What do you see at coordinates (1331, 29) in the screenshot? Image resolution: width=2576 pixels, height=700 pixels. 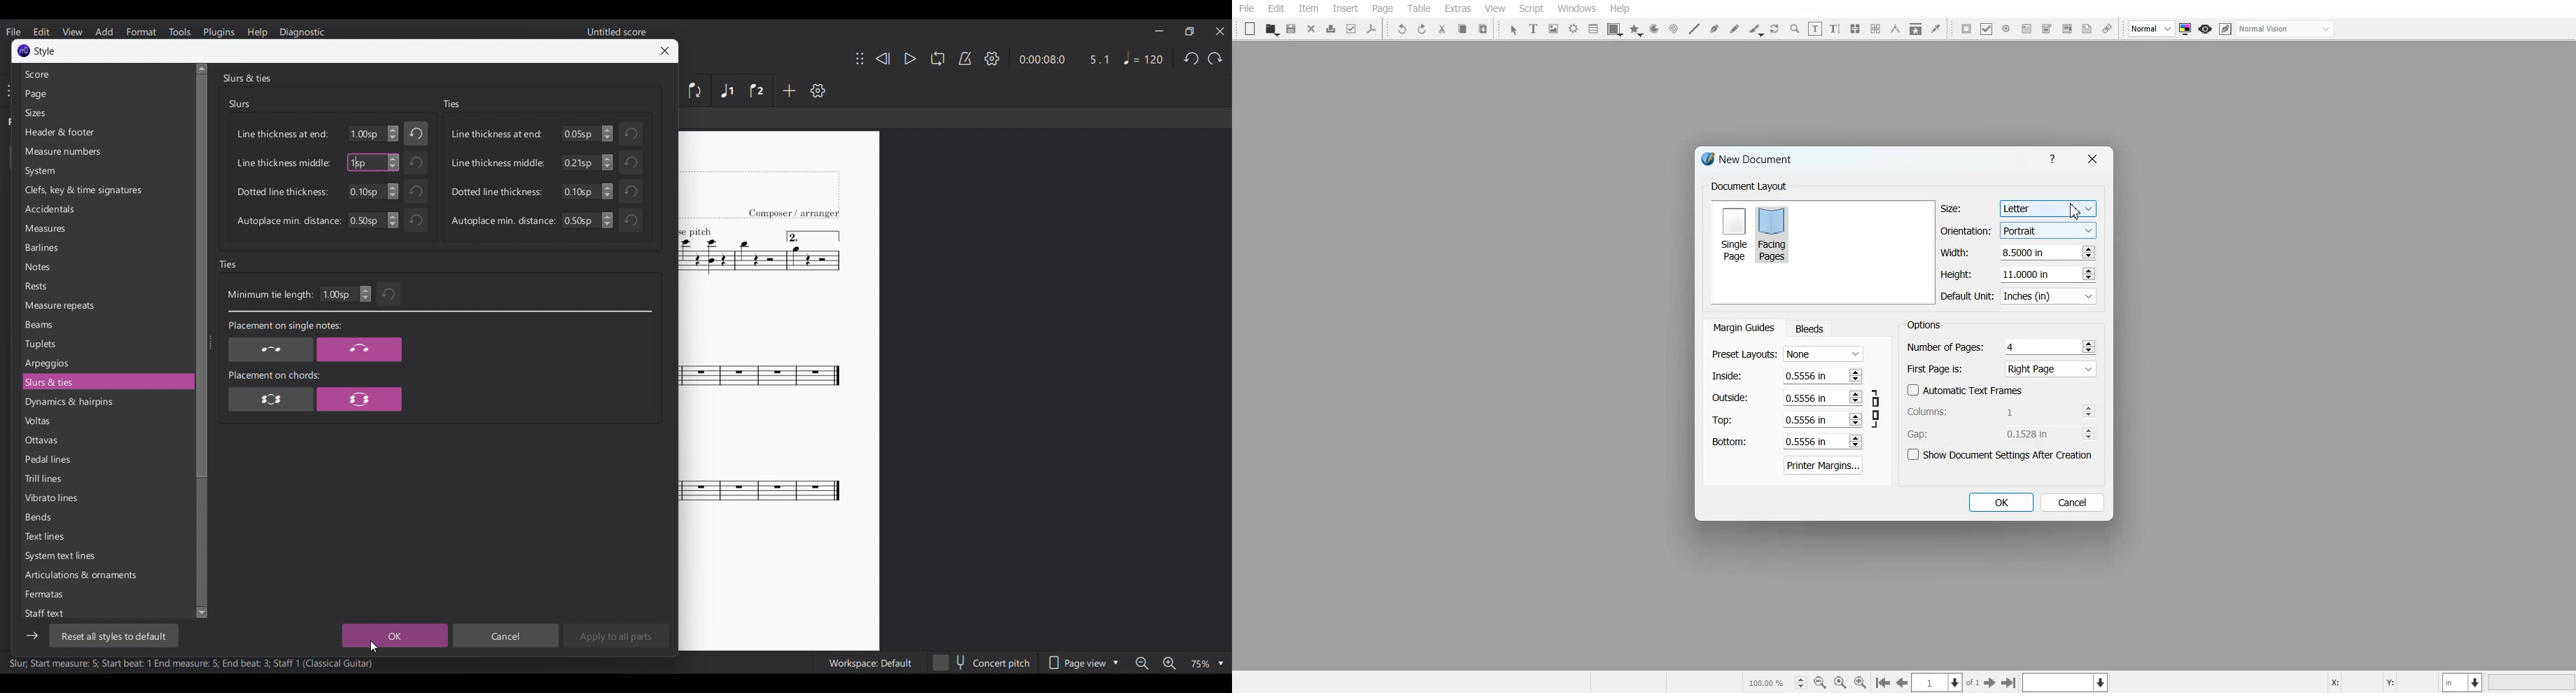 I see `Print` at bounding box center [1331, 29].